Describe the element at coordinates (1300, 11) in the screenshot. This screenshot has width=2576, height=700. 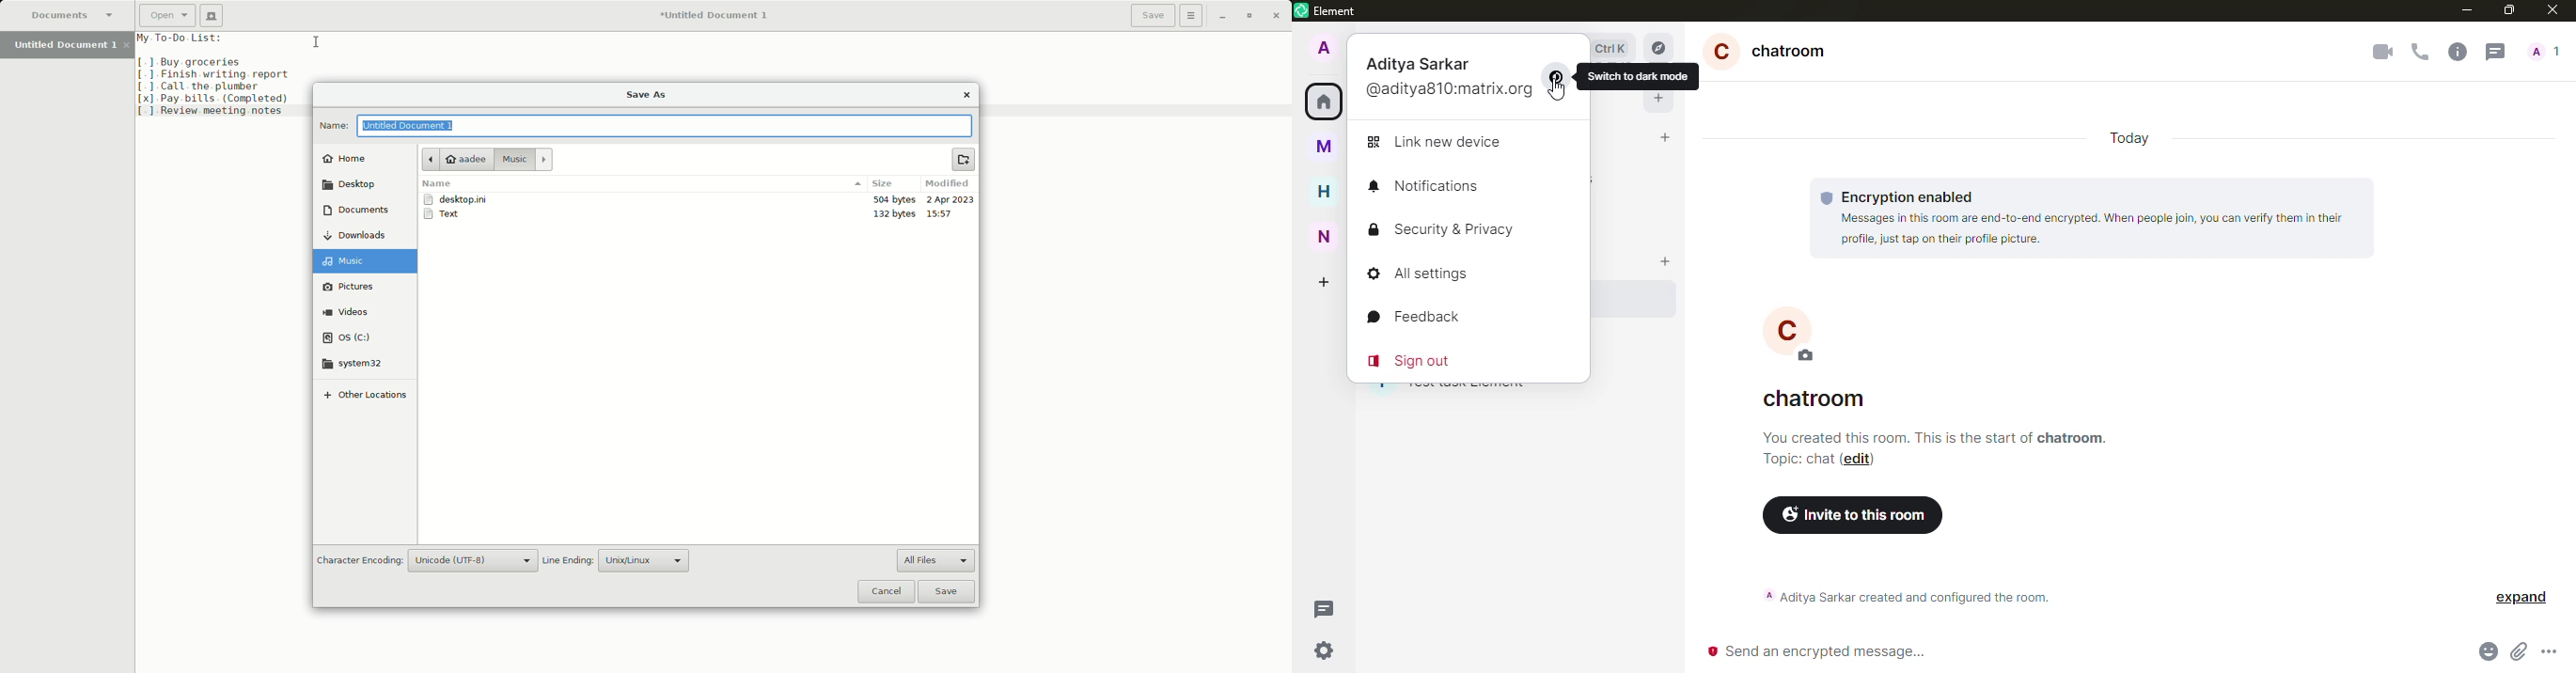
I see `element logo` at that location.